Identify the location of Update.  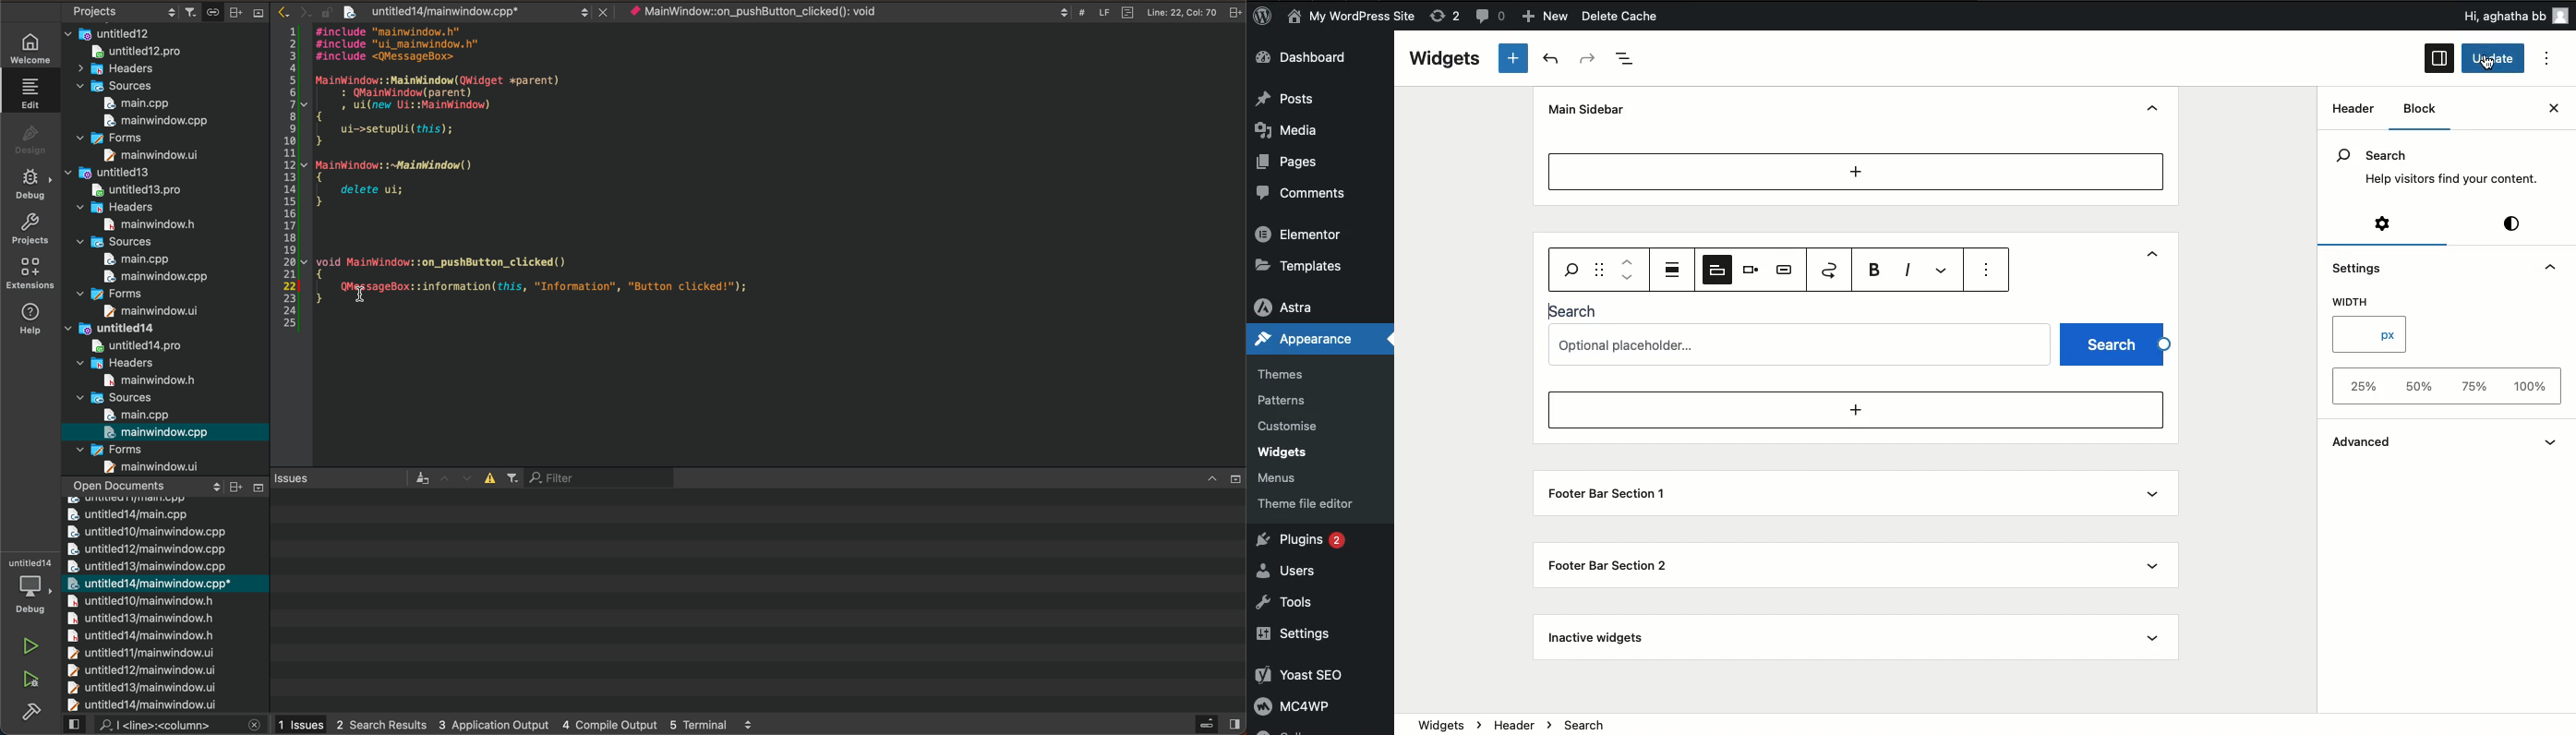
(2494, 59).